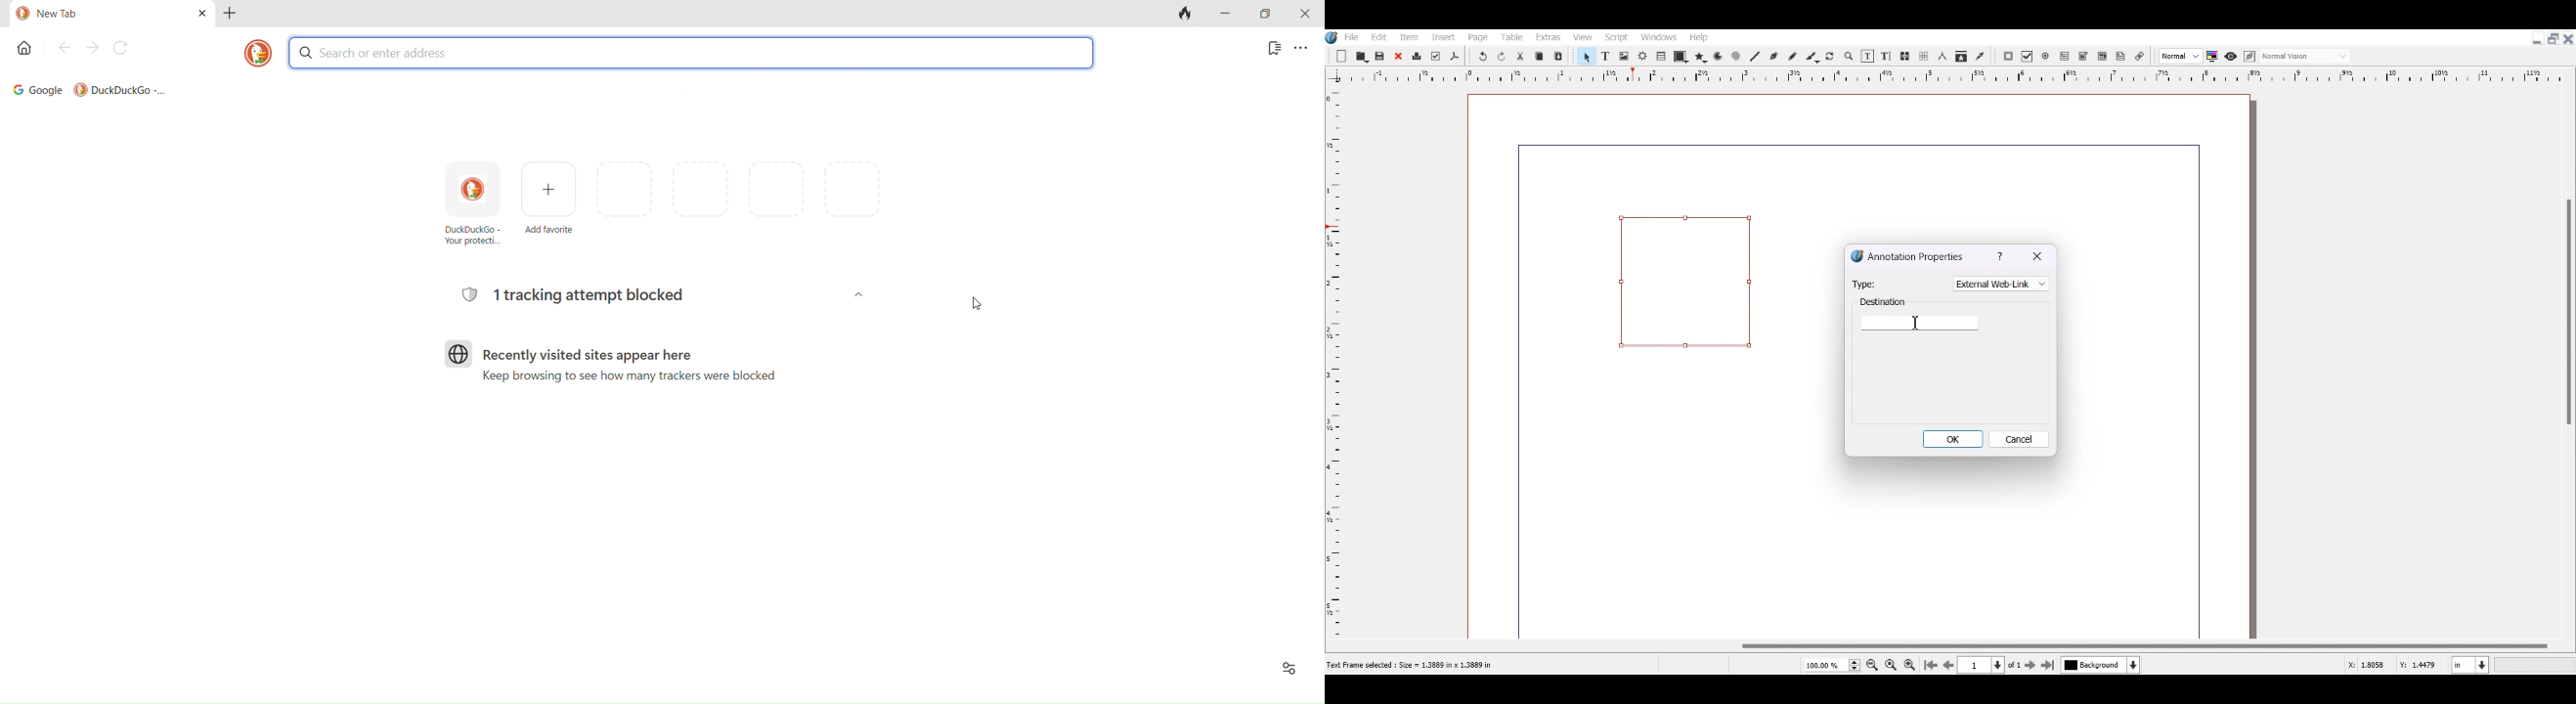  Describe the element at coordinates (2083, 57) in the screenshot. I see `PDF Combo Box` at that location.